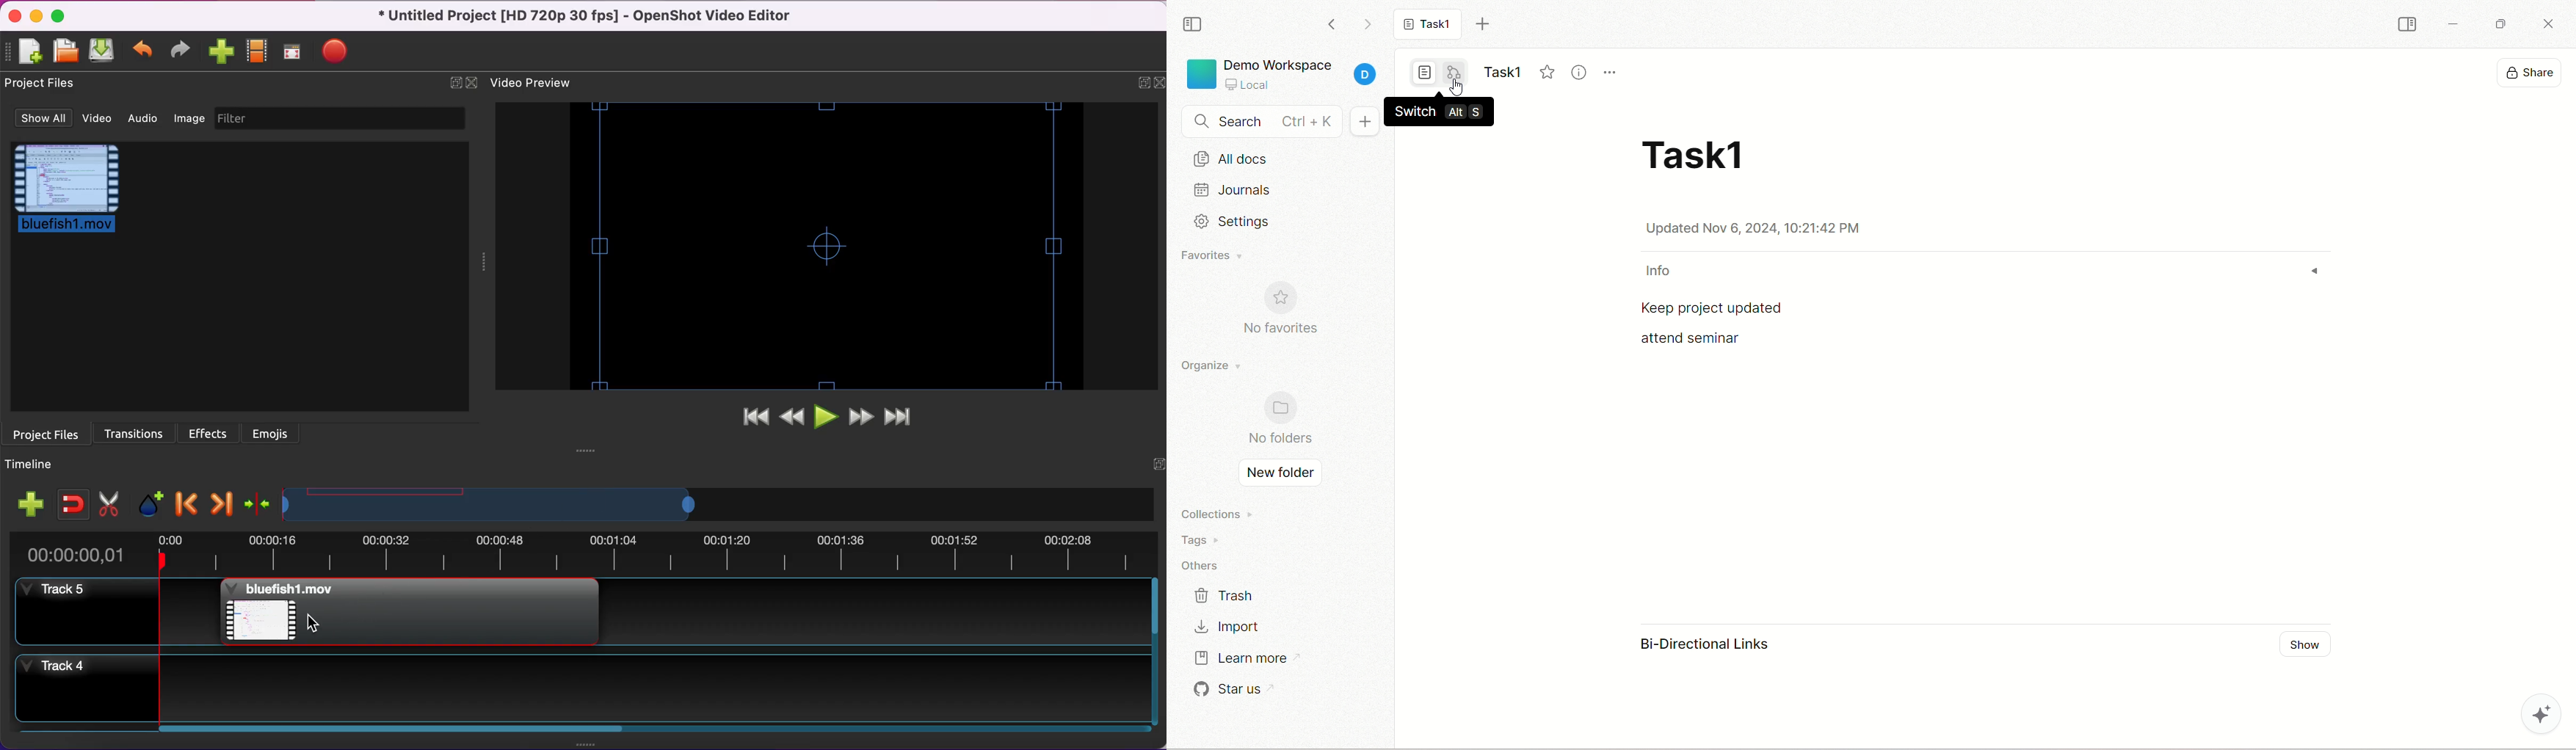  What do you see at coordinates (1195, 24) in the screenshot?
I see `collapse sidebar` at bounding box center [1195, 24].